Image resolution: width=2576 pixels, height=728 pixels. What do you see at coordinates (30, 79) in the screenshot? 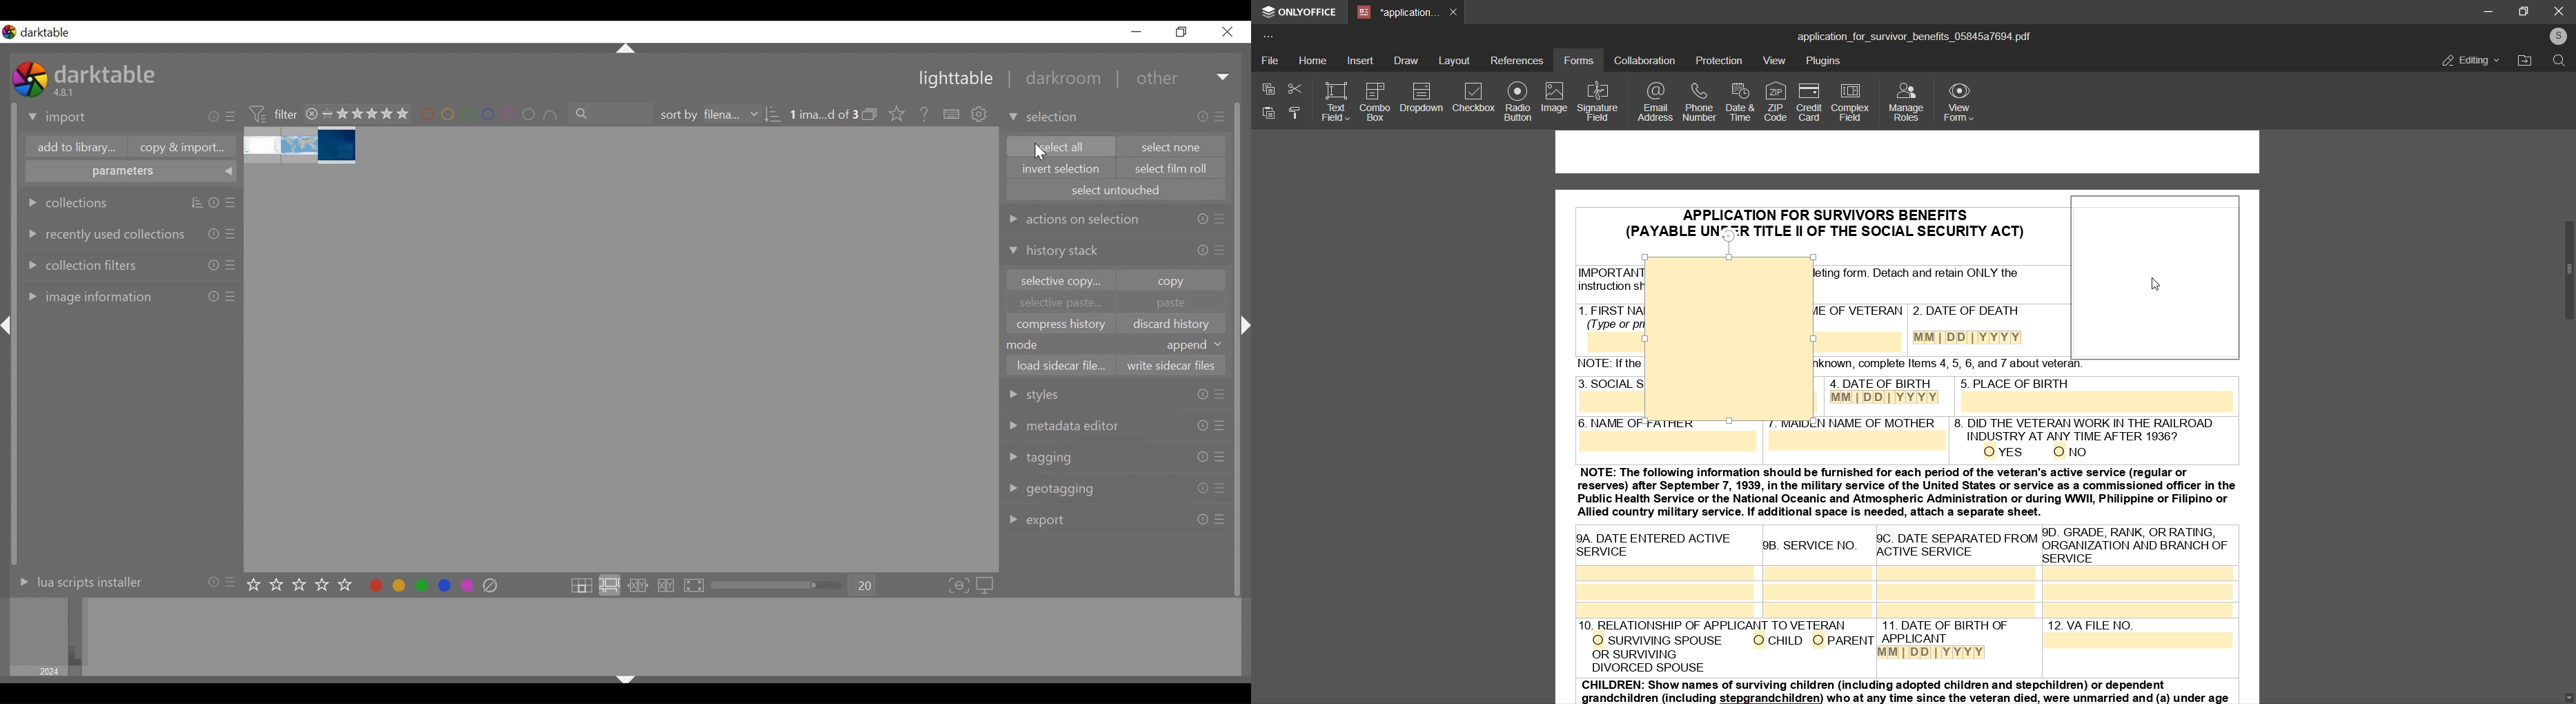
I see `logo` at bounding box center [30, 79].